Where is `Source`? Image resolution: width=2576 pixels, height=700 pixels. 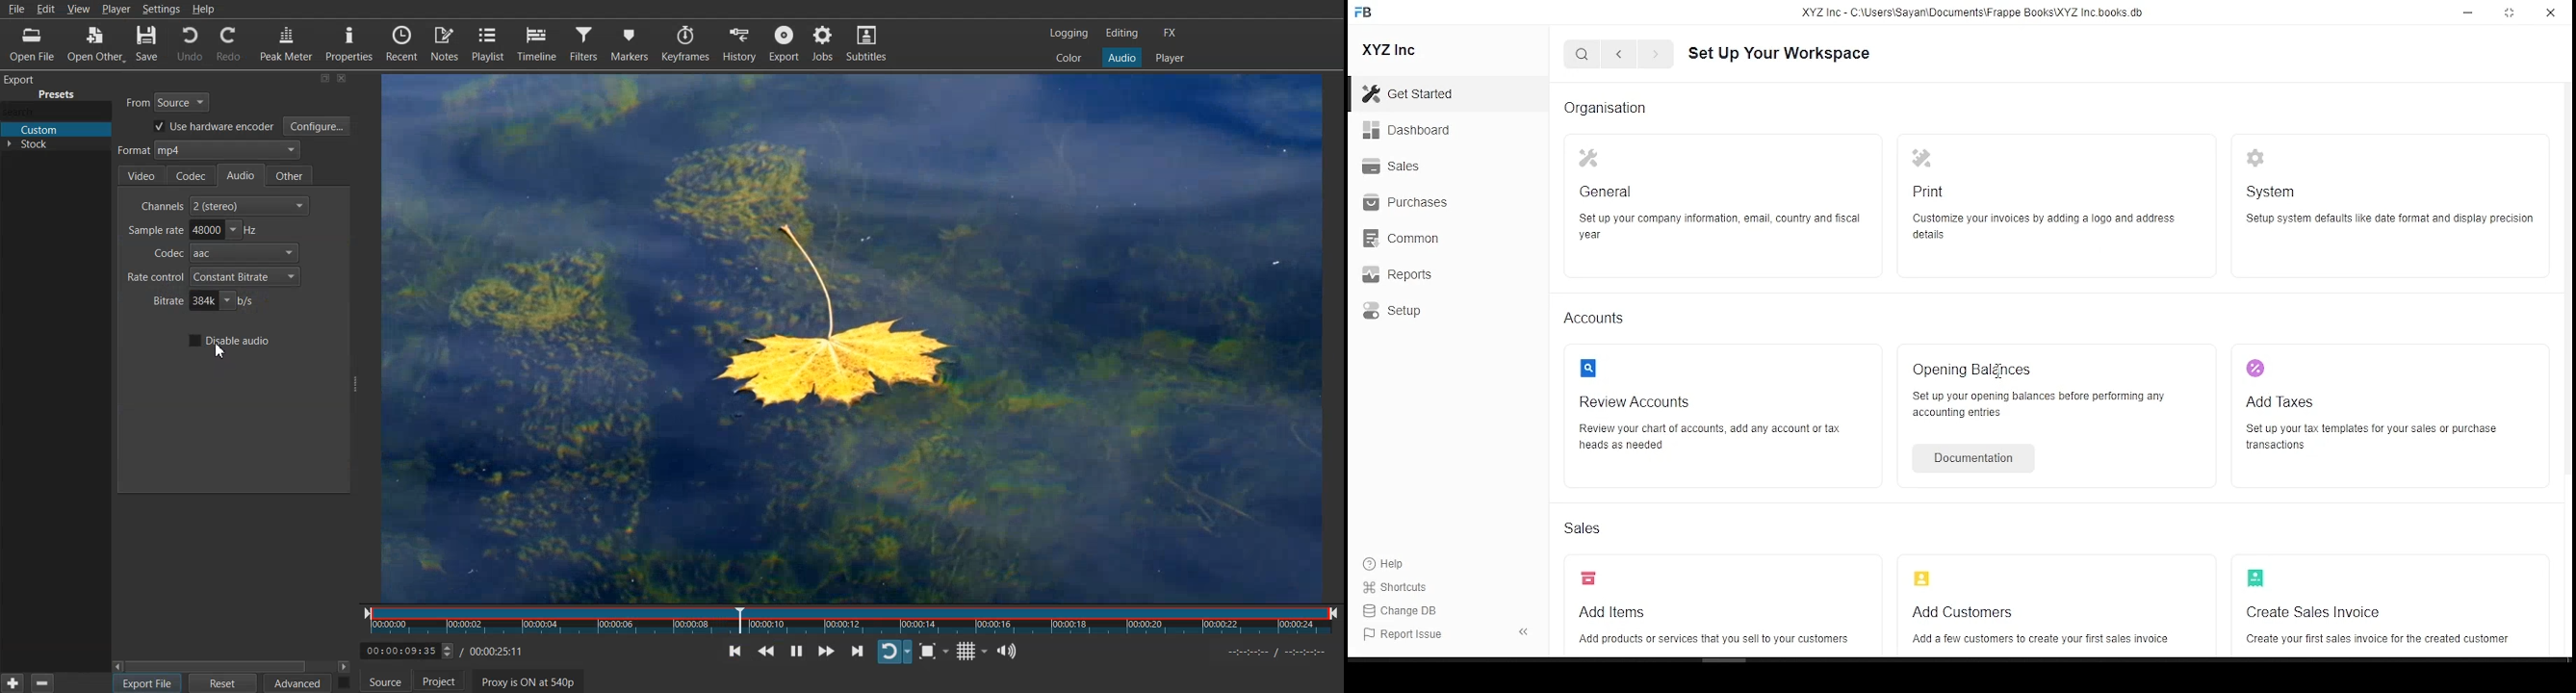
Source is located at coordinates (384, 683).